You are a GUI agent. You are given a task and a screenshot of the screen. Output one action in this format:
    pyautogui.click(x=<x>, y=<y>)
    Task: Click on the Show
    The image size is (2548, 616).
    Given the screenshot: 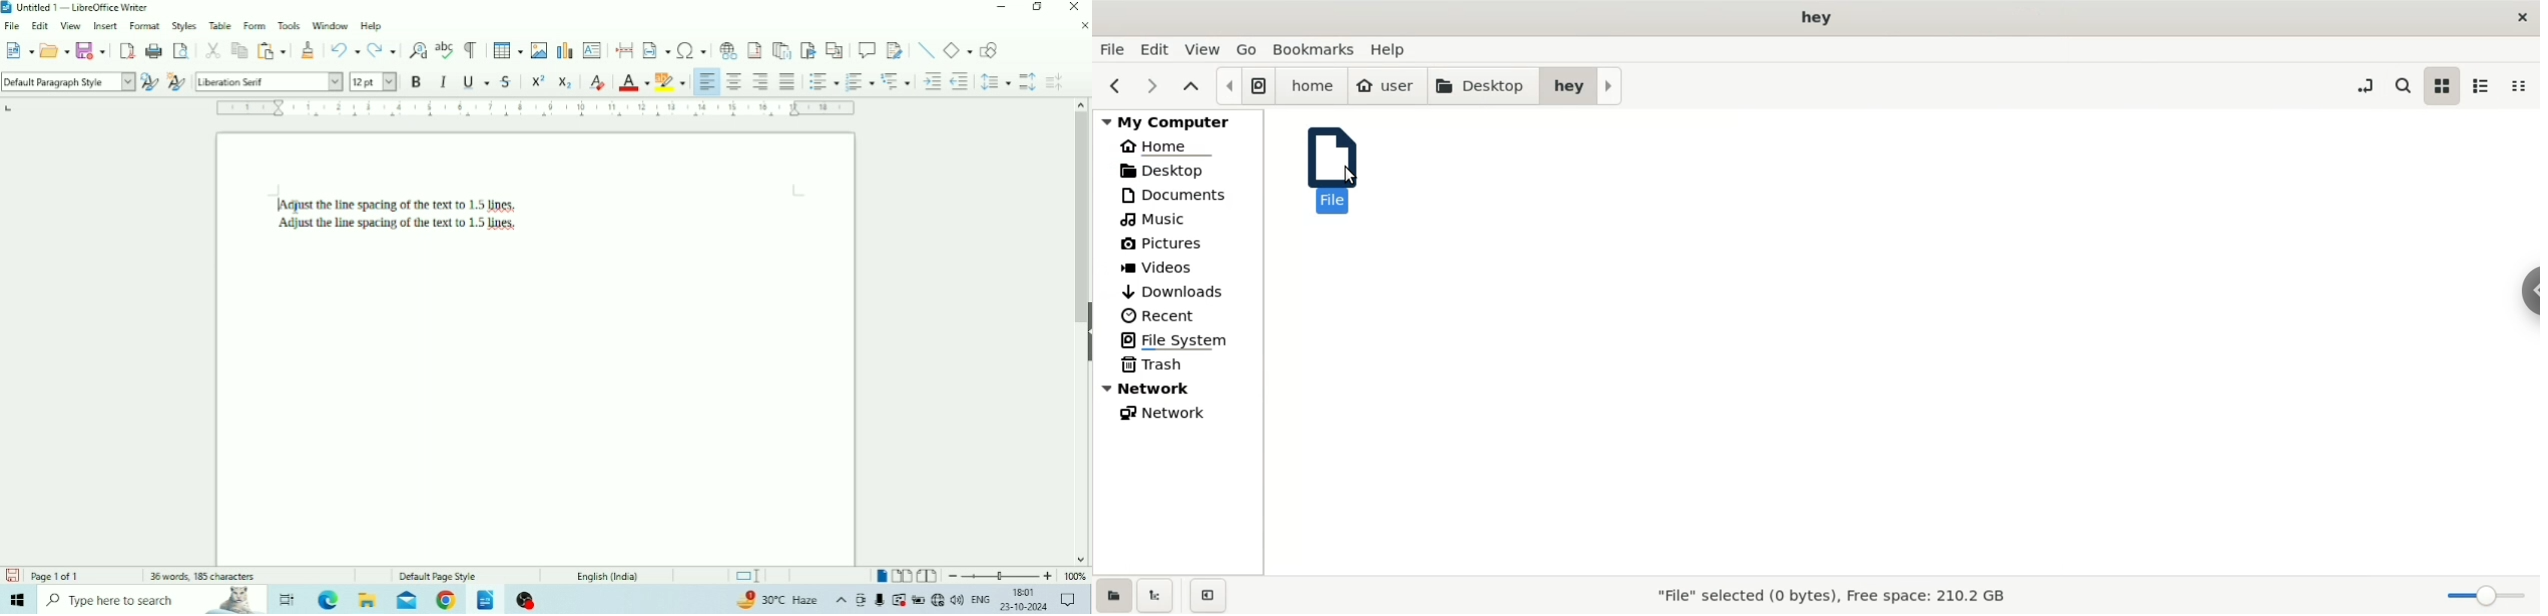 What is the action you would take?
    pyautogui.click(x=1085, y=328)
    